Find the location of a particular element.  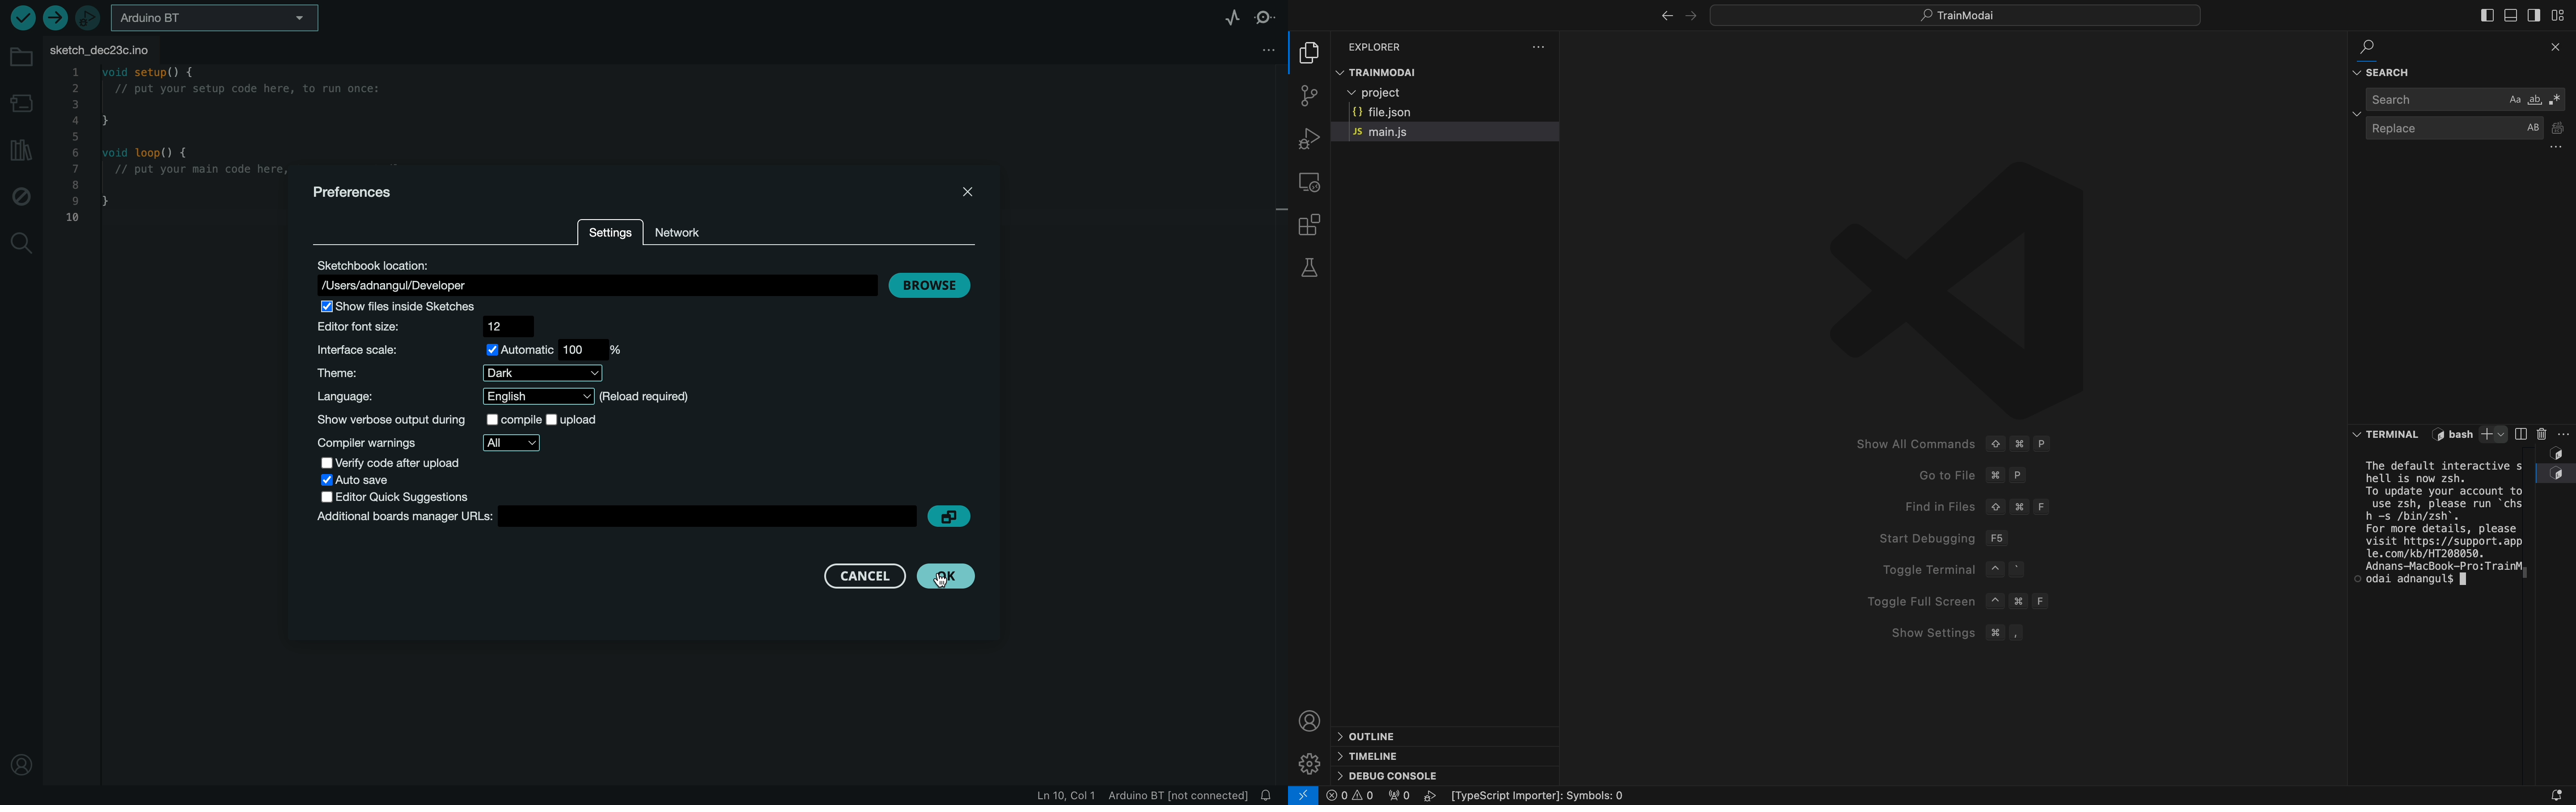

SHow Settings is located at coordinates (2014, 632).